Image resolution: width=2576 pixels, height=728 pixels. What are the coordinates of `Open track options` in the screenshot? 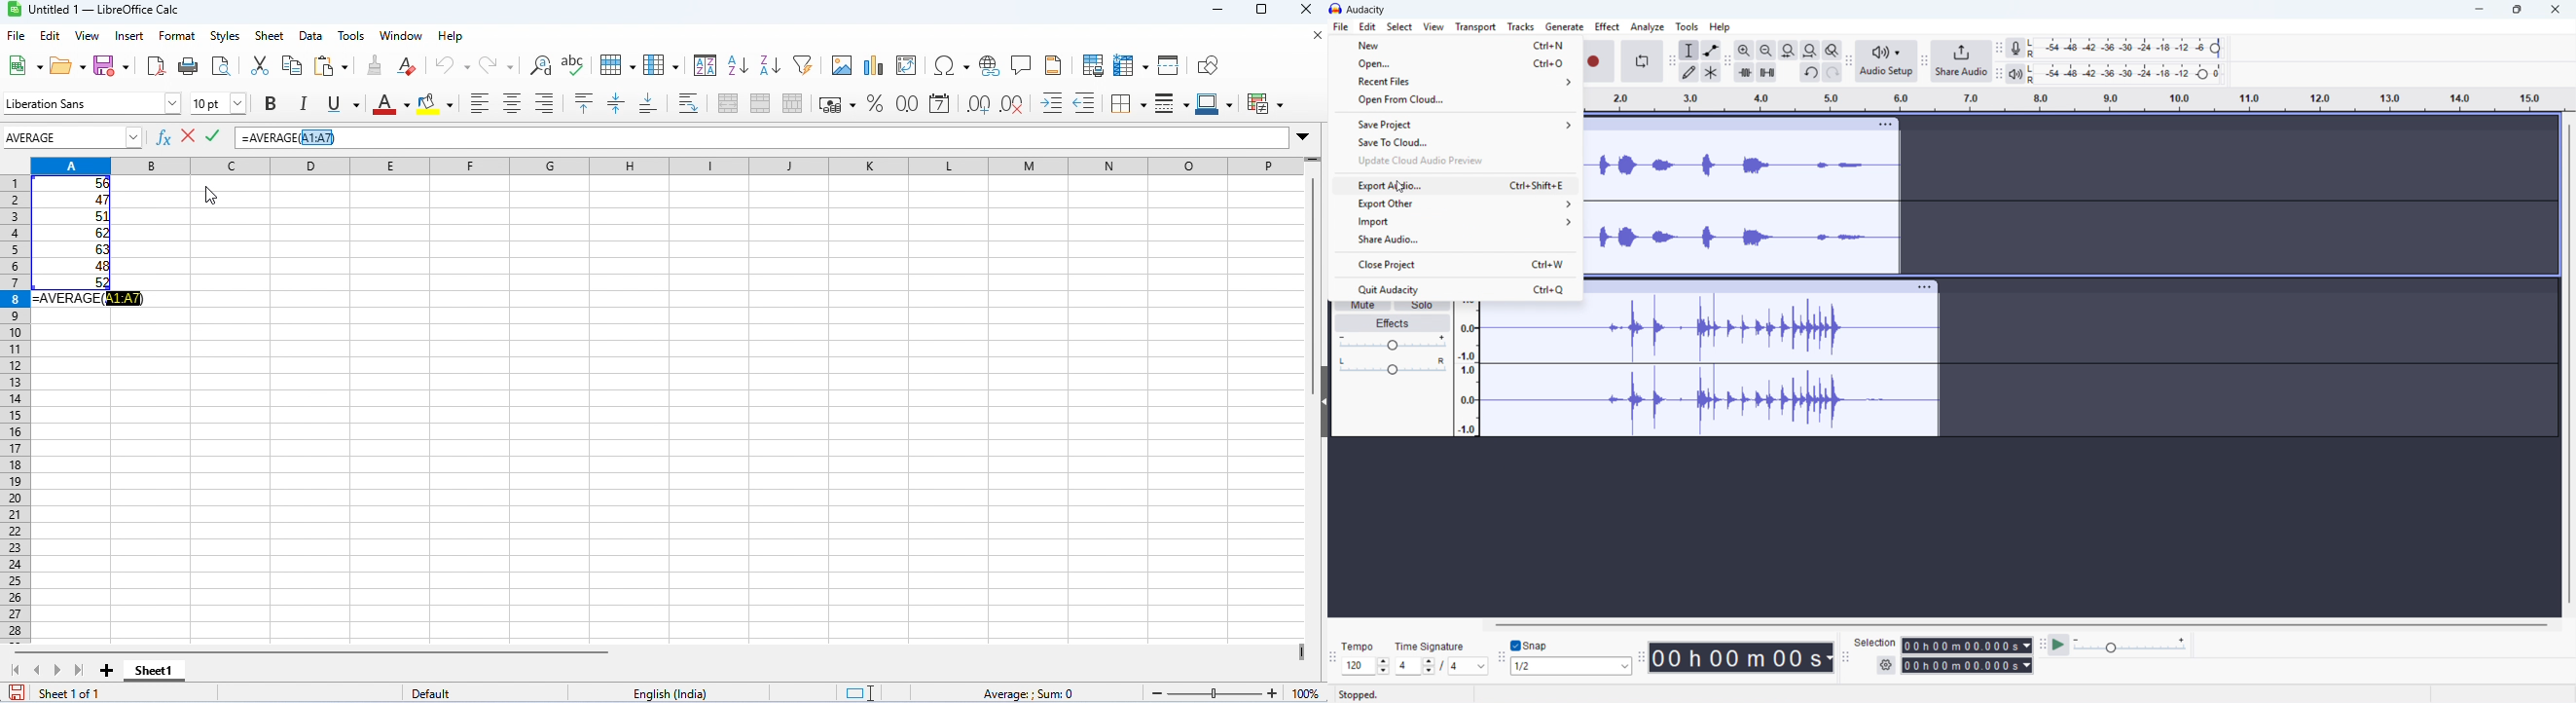 It's located at (1887, 122).